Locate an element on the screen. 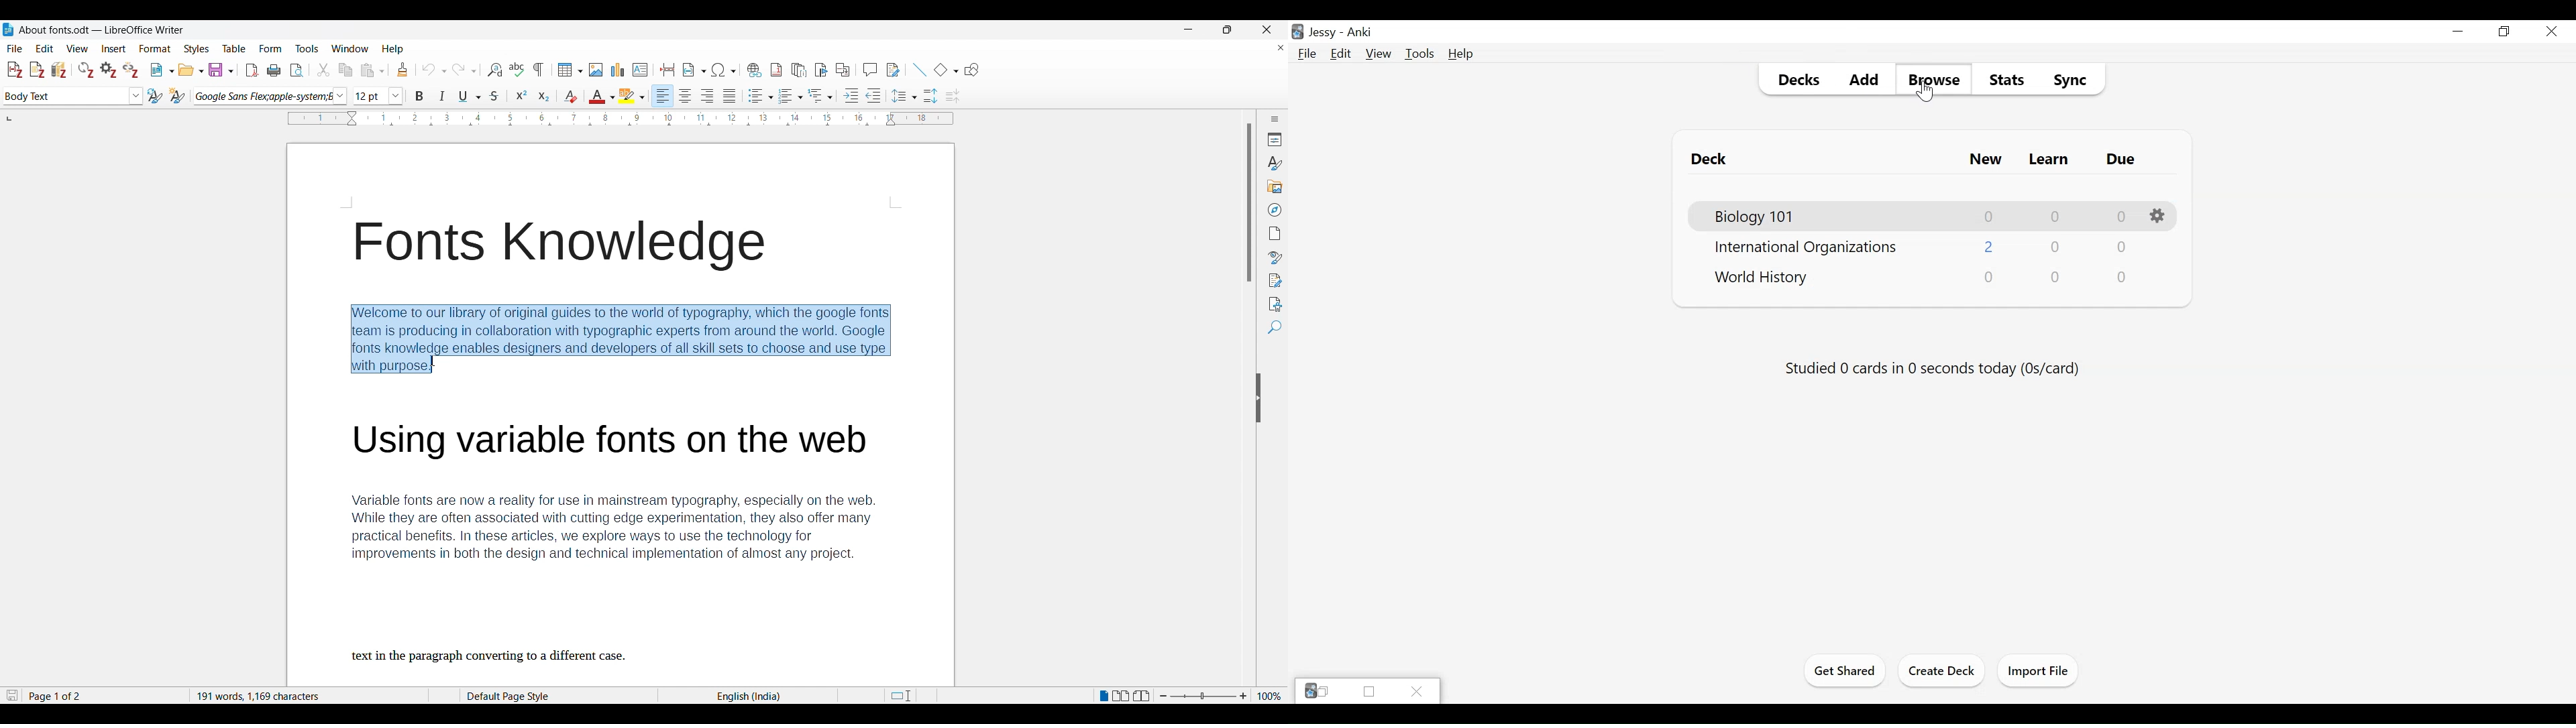 The width and height of the screenshot is (2576, 728). Edit is located at coordinates (1340, 54).